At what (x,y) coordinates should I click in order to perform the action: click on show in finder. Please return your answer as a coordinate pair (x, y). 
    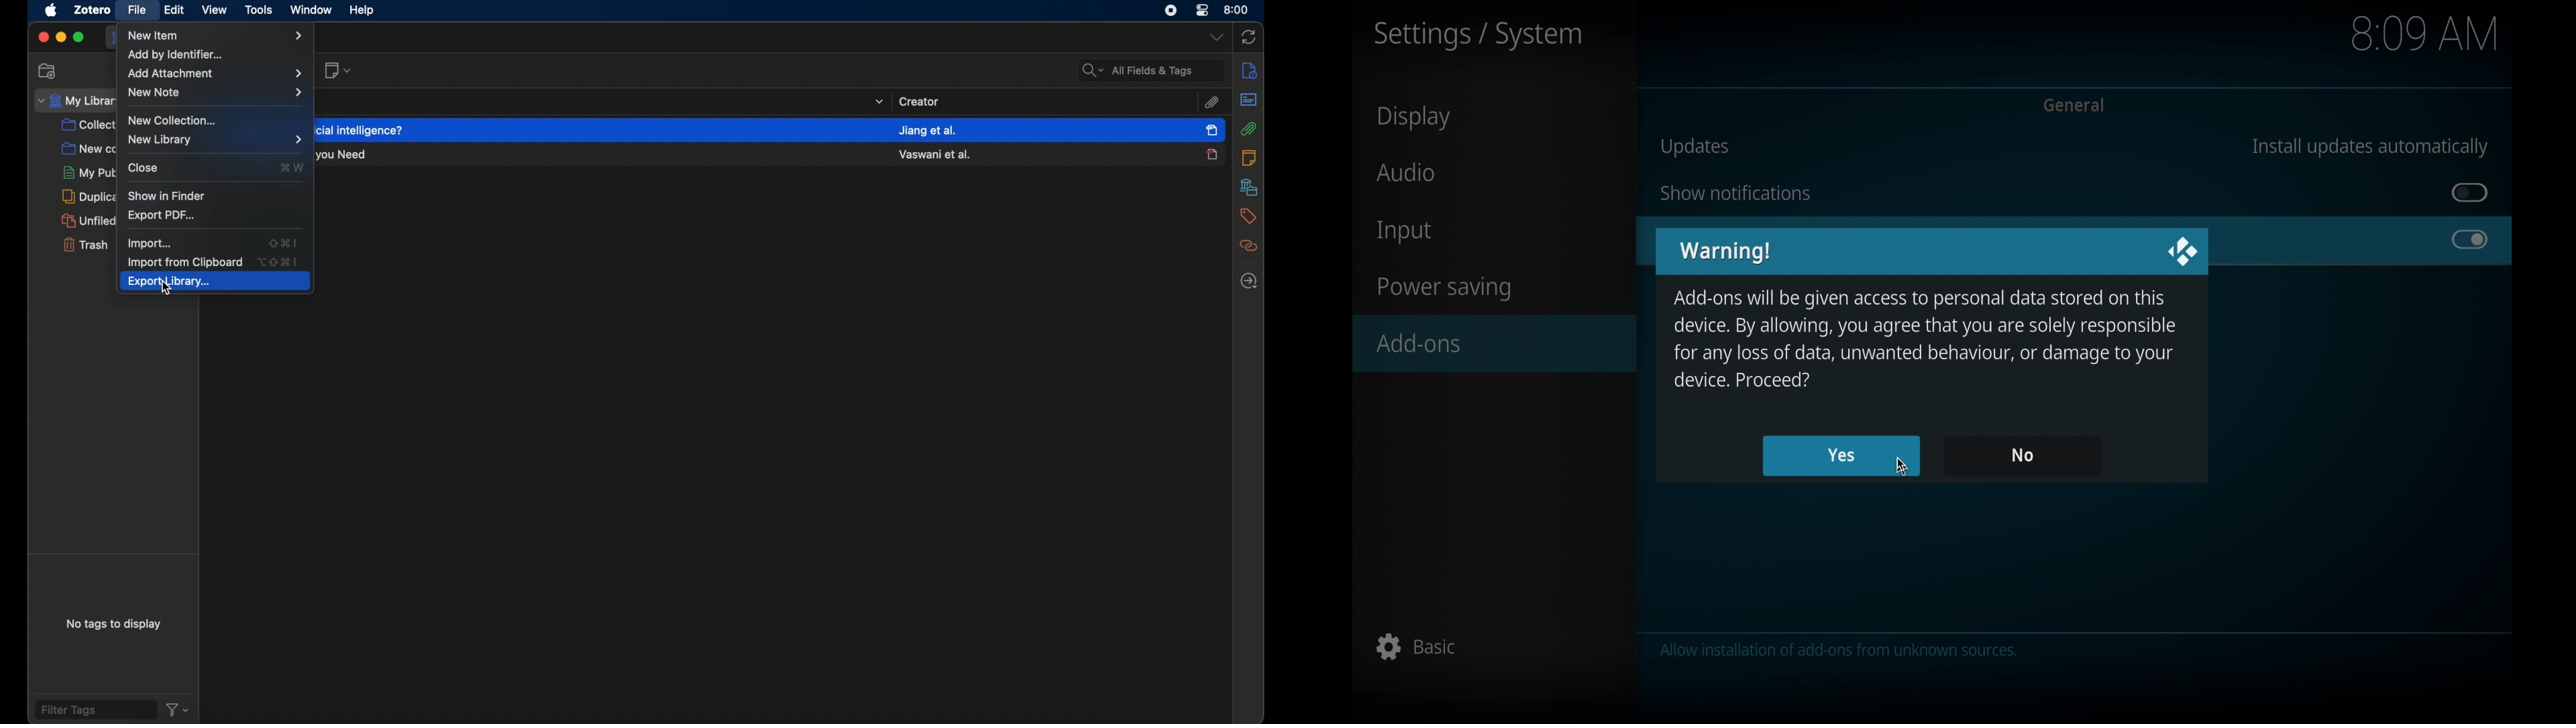
    Looking at the image, I should click on (164, 194).